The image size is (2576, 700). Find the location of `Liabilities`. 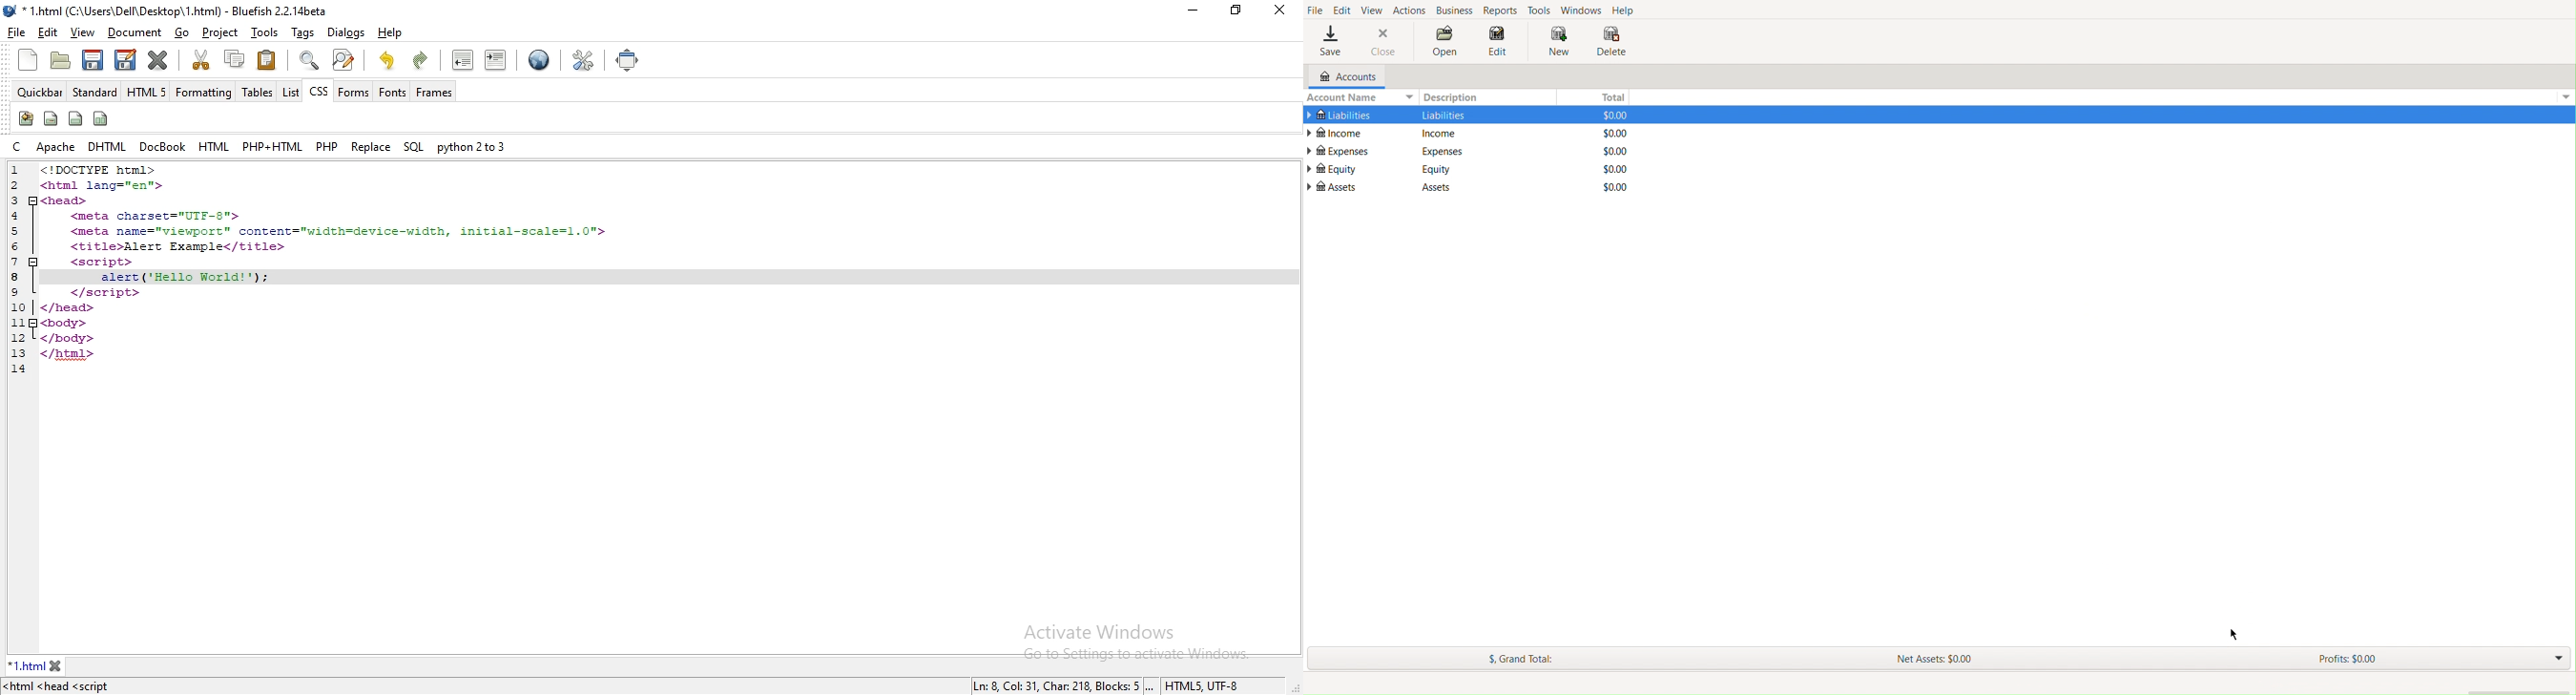

Liabilities is located at coordinates (1339, 113).